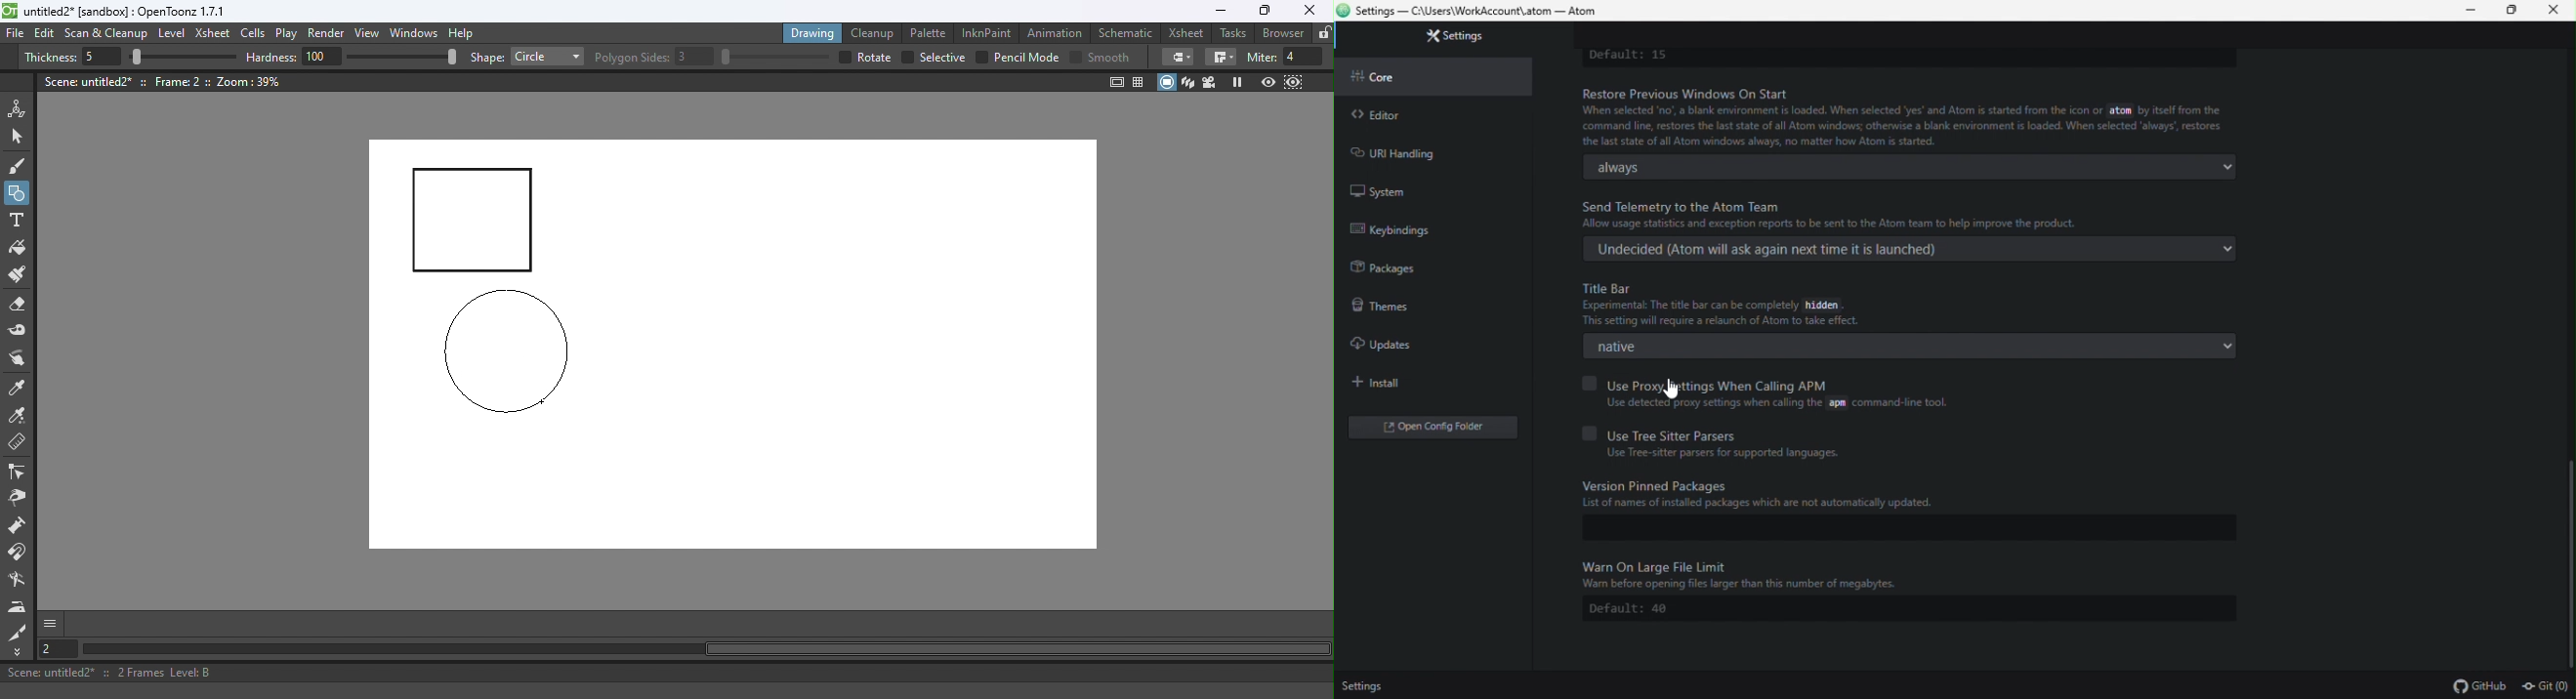 The height and width of the screenshot is (700, 2576). Describe the element at coordinates (1610, 287) in the screenshot. I see `Title Bar` at that location.